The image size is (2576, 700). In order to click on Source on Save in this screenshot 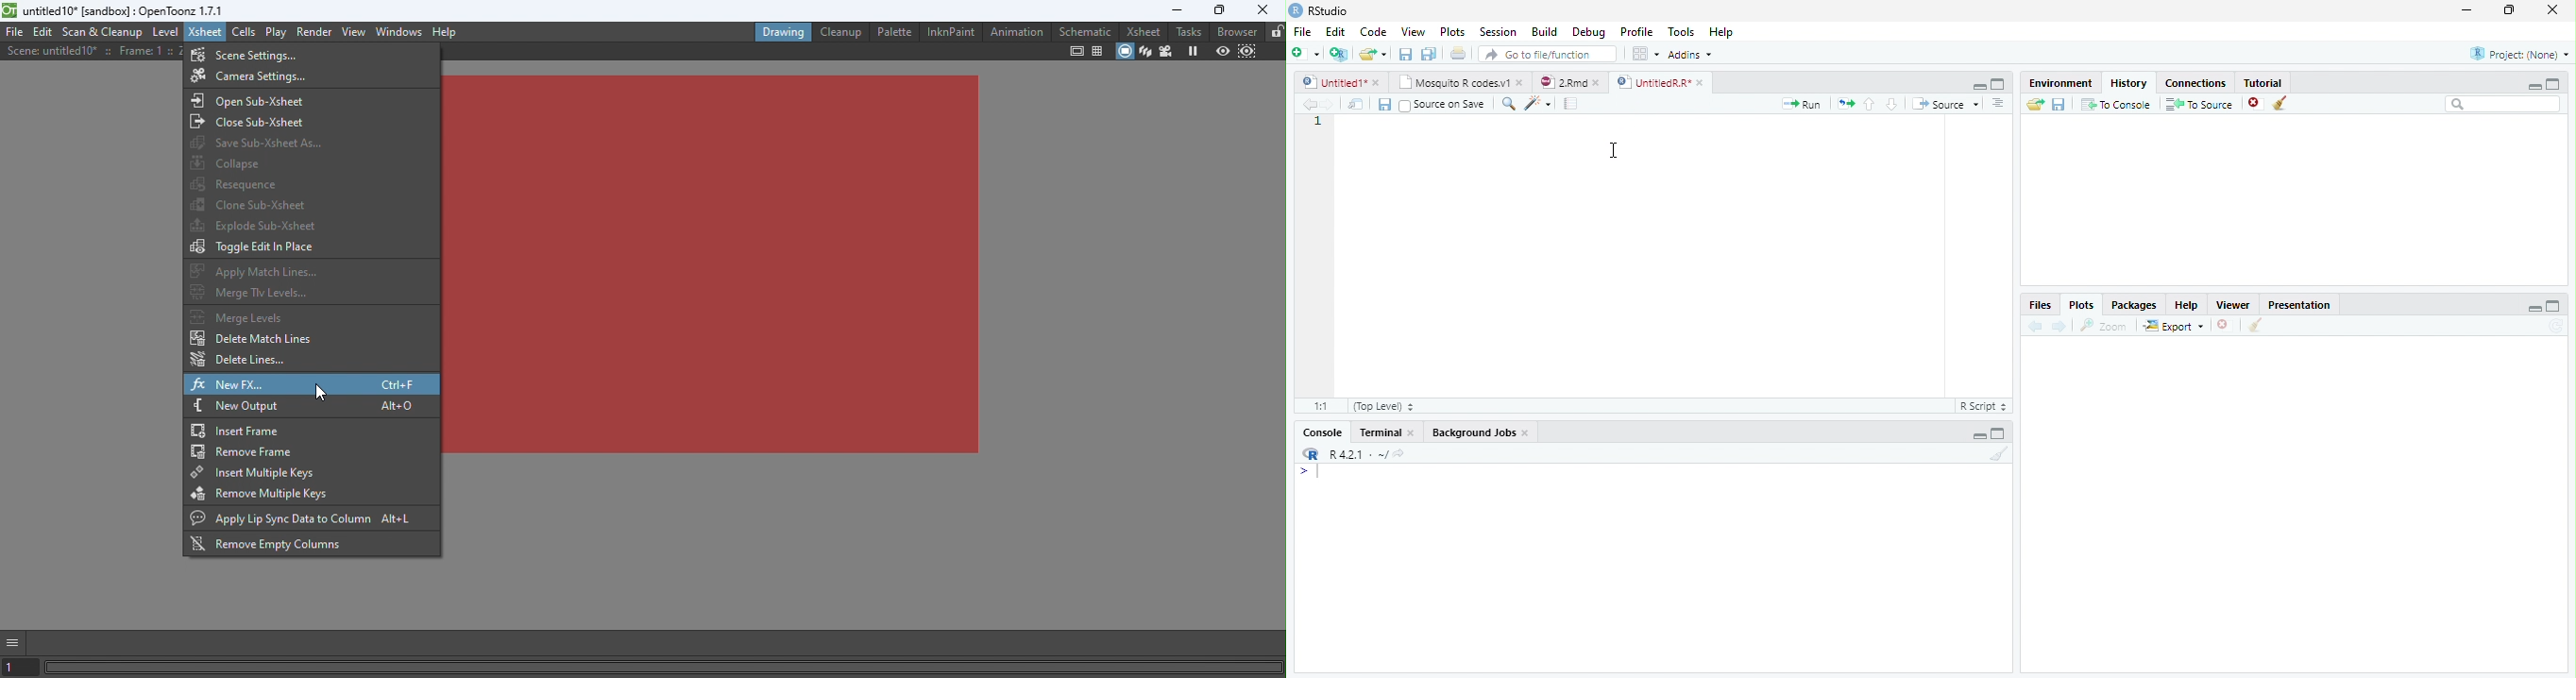, I will do `click(1442, 105)`.